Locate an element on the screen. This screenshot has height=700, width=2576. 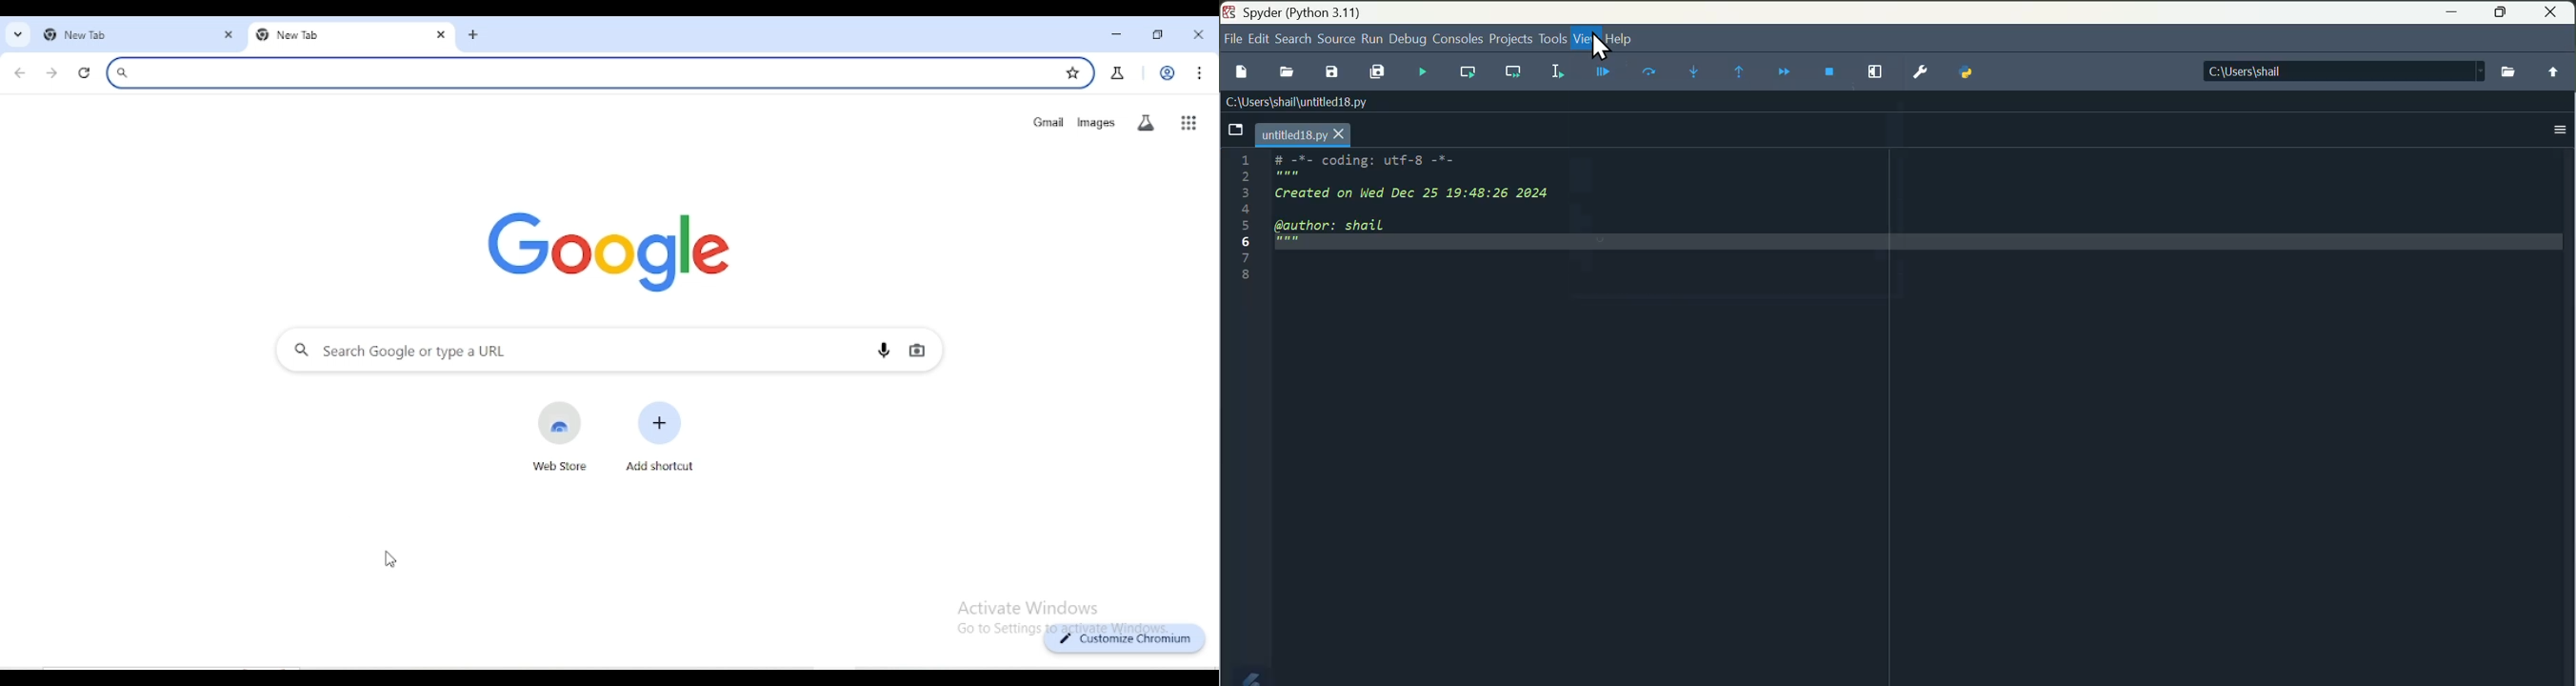
Save file is located at coordinates (1331, 72).